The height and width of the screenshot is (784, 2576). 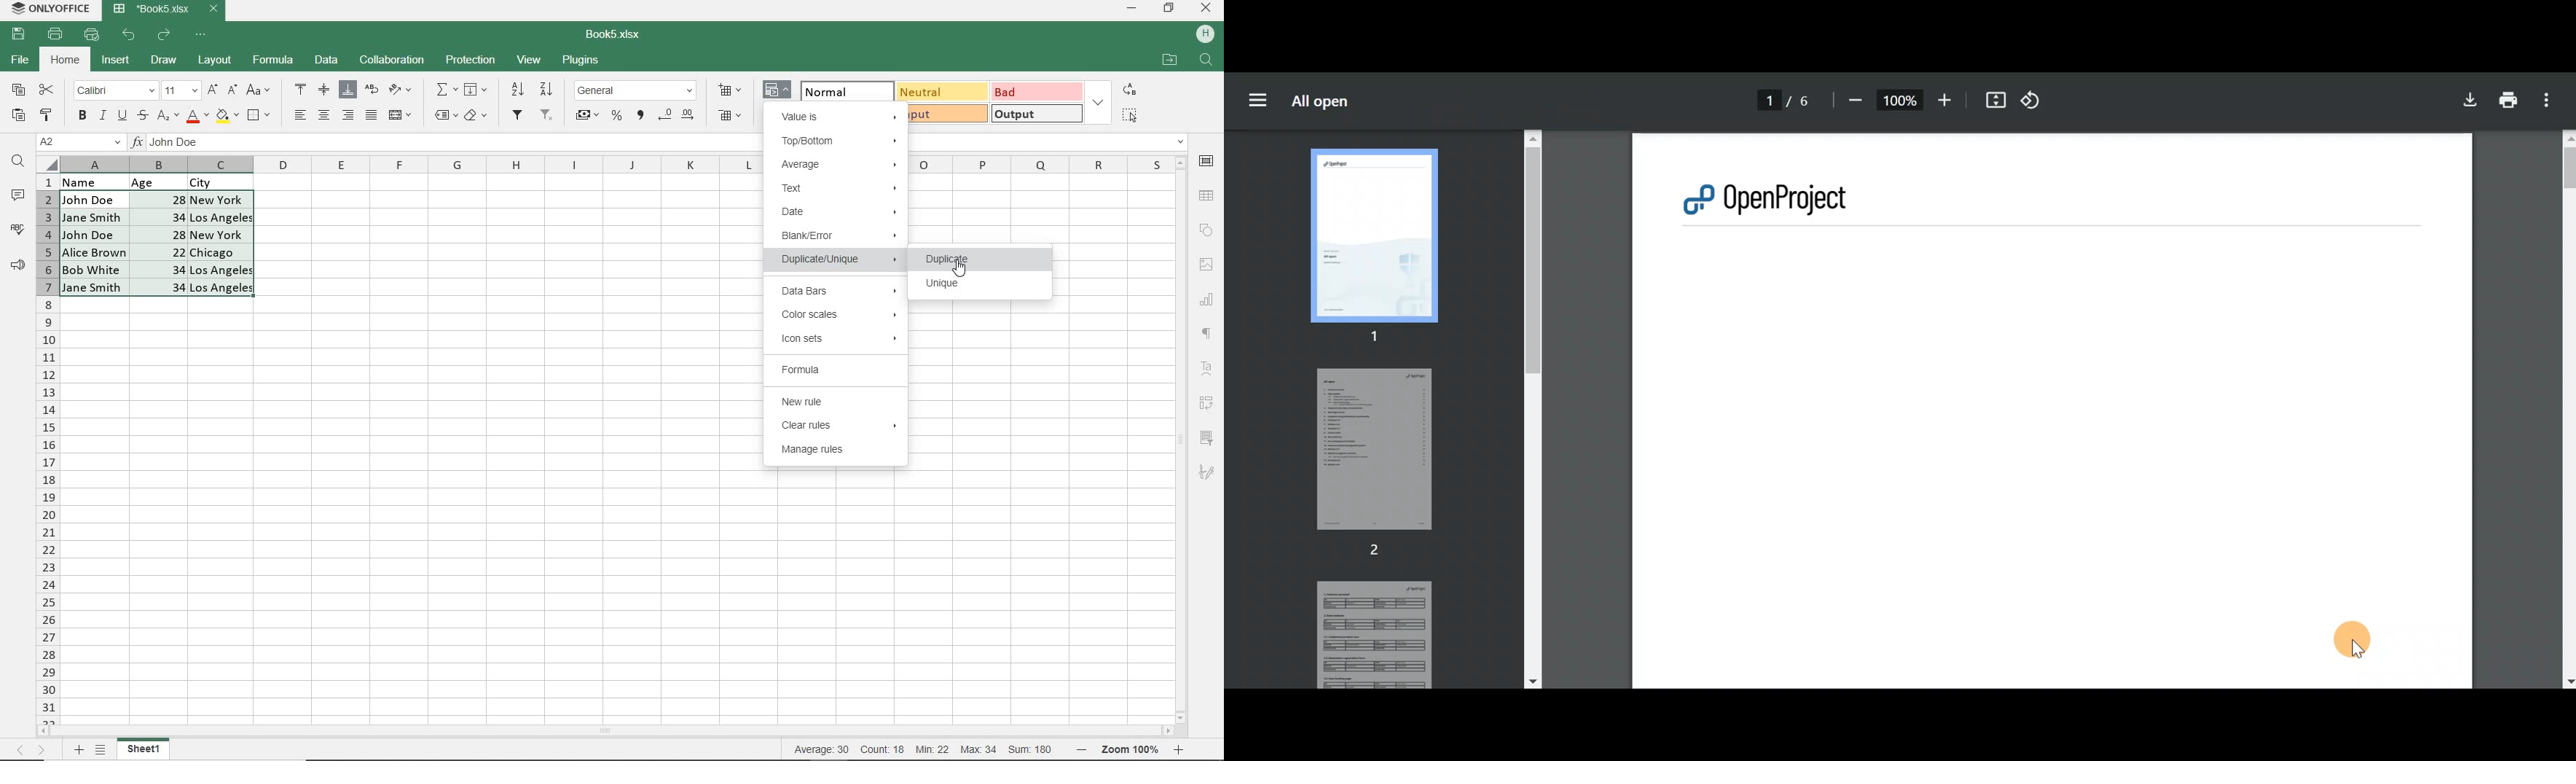 I want to click on MINIMIZE, so click(x=1133, y=9).